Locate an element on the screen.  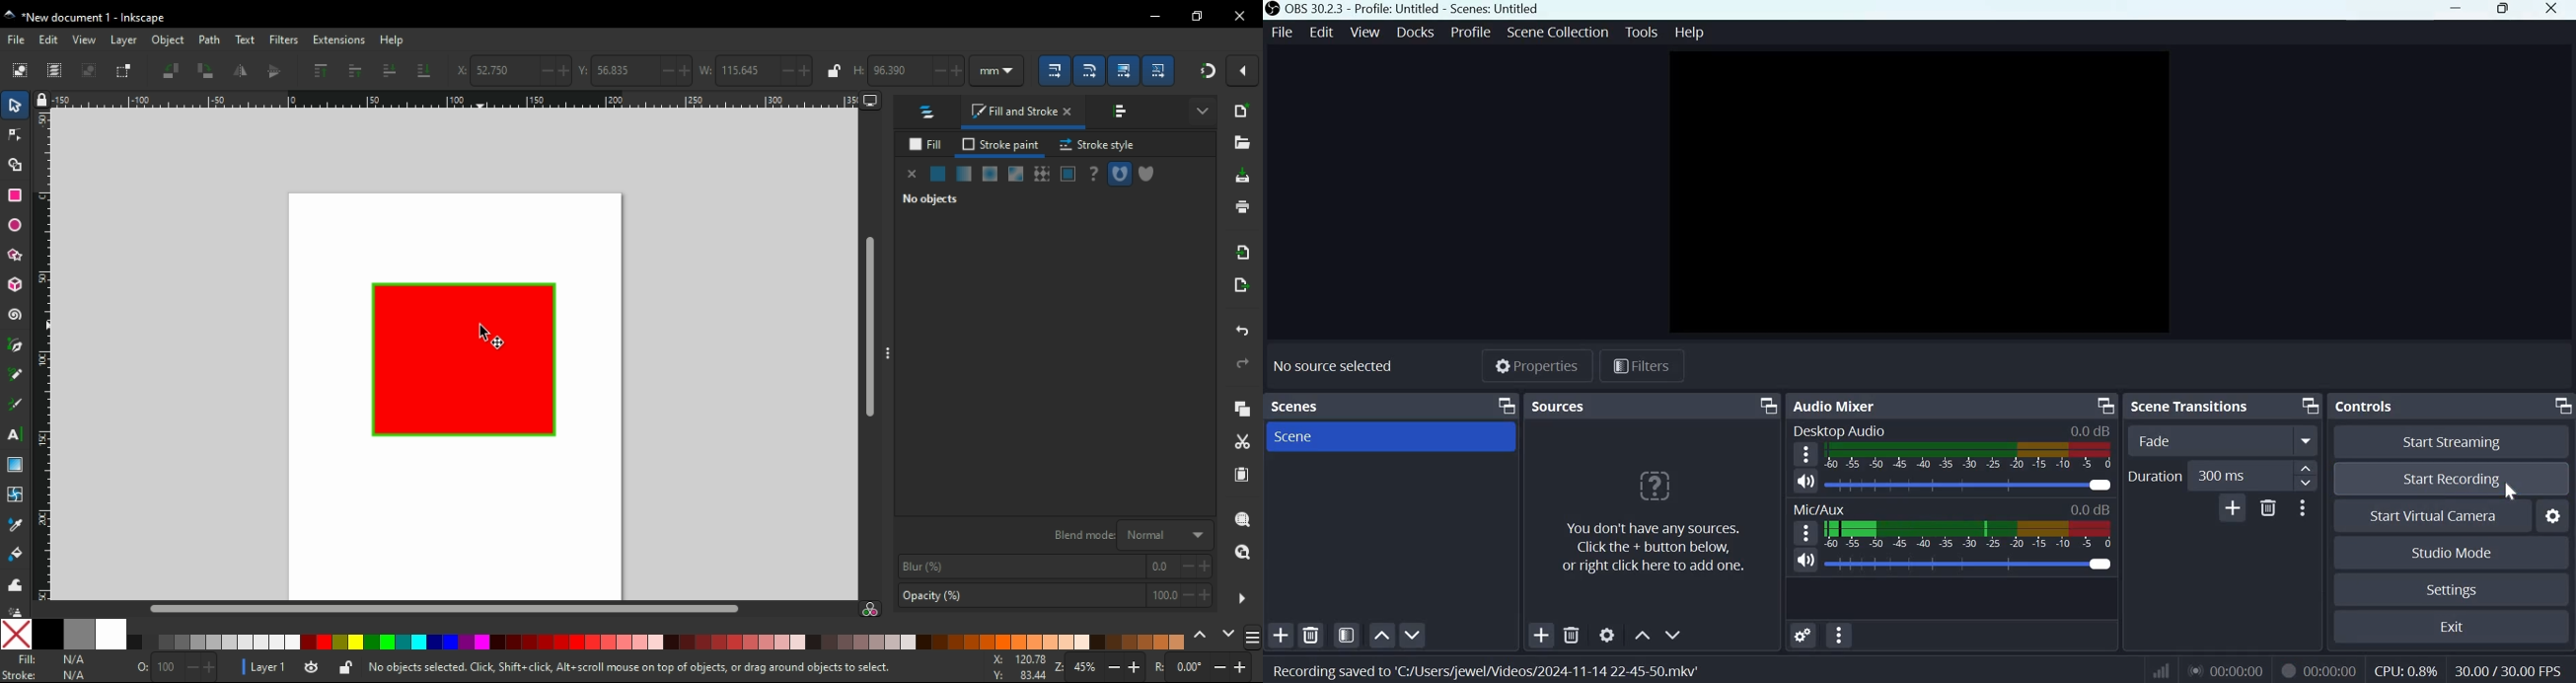
Volume Meter is located at coordinates (1970, 534).